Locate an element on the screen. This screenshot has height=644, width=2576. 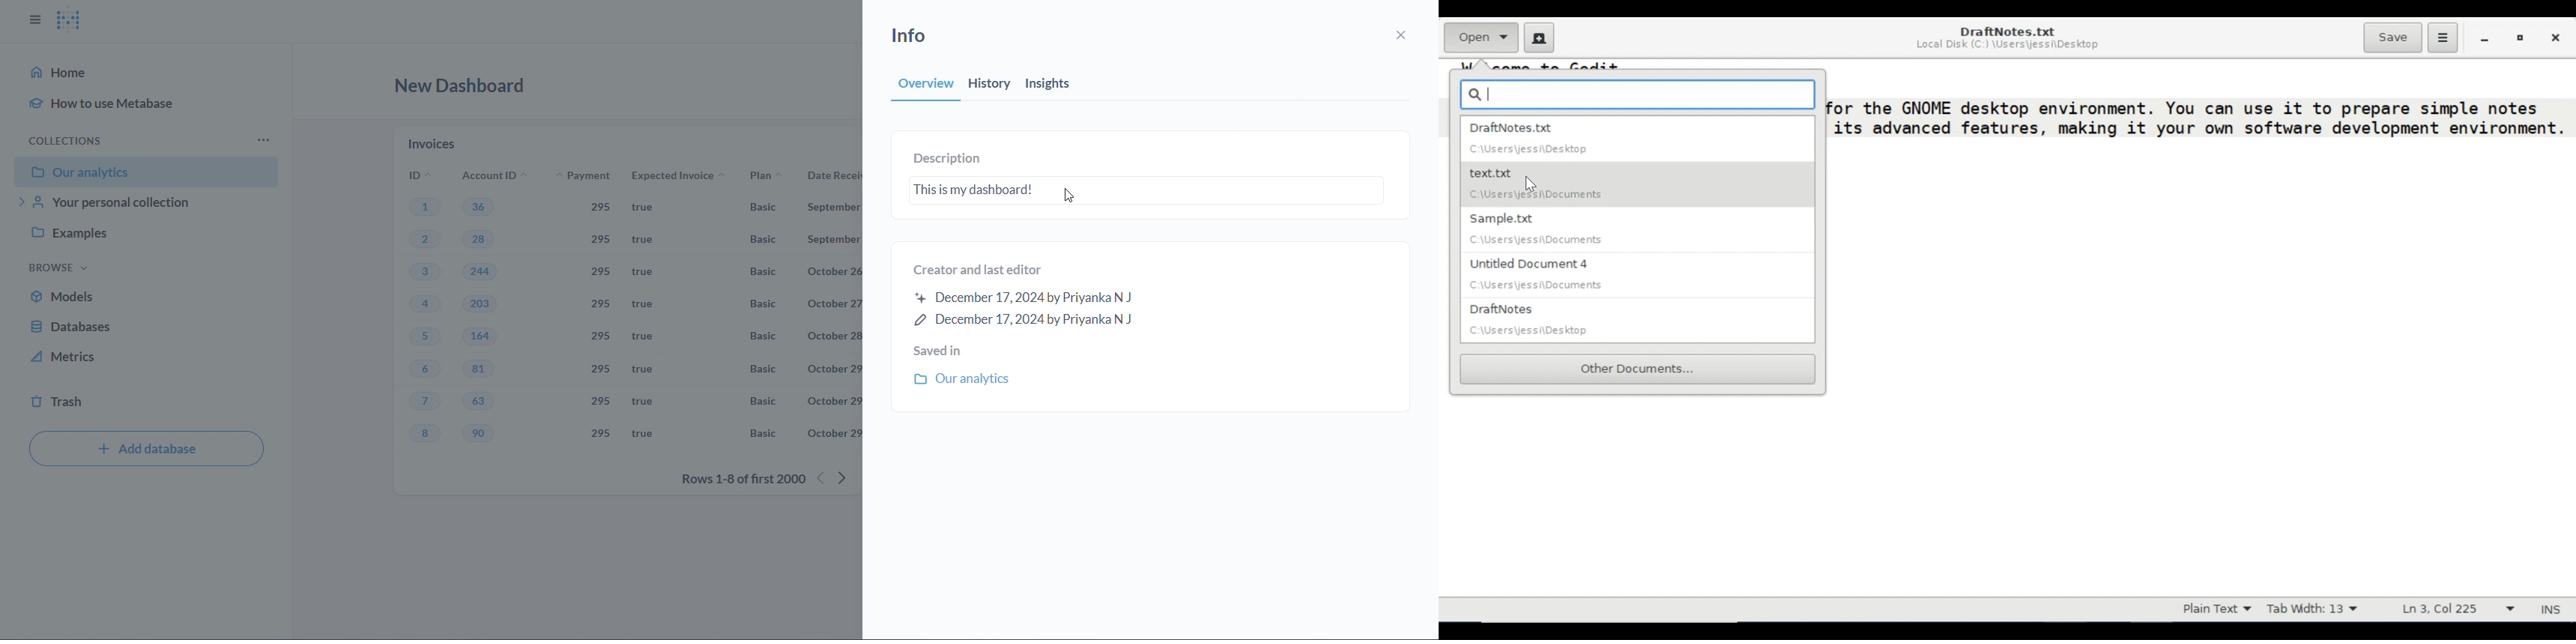
sample.txt is located at coordinates (1629, 231).